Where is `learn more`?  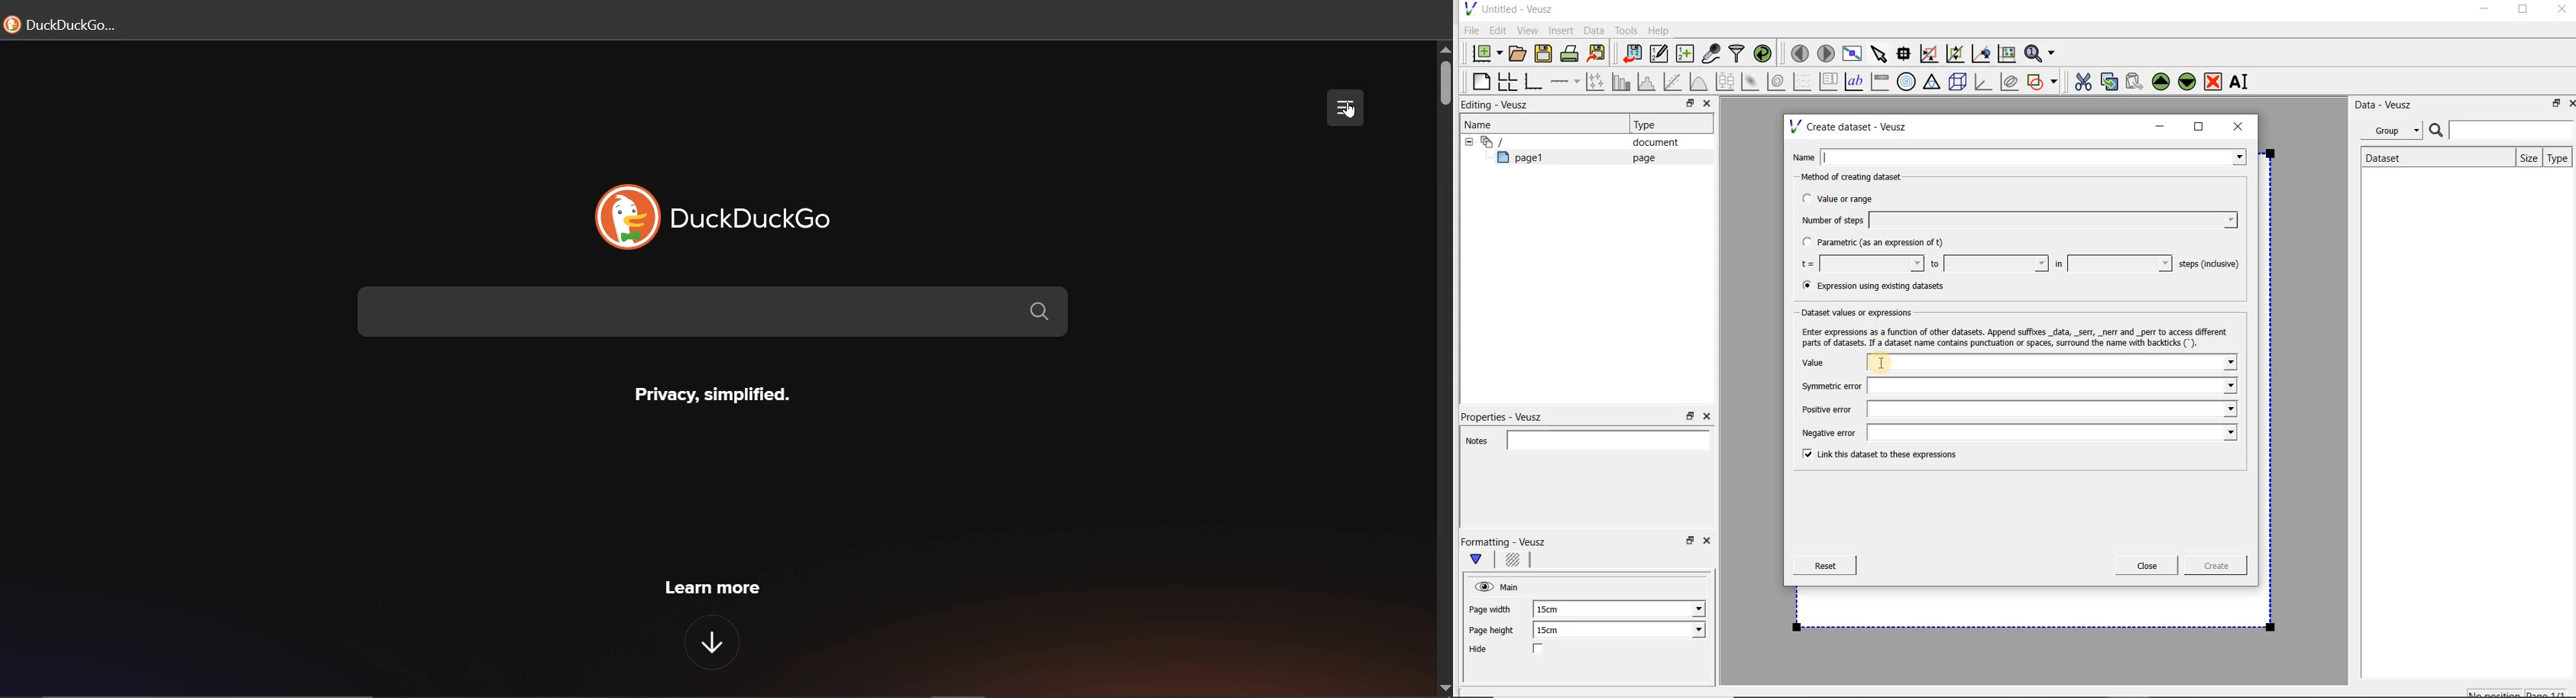 learn more is located at coordinates (710, 588).